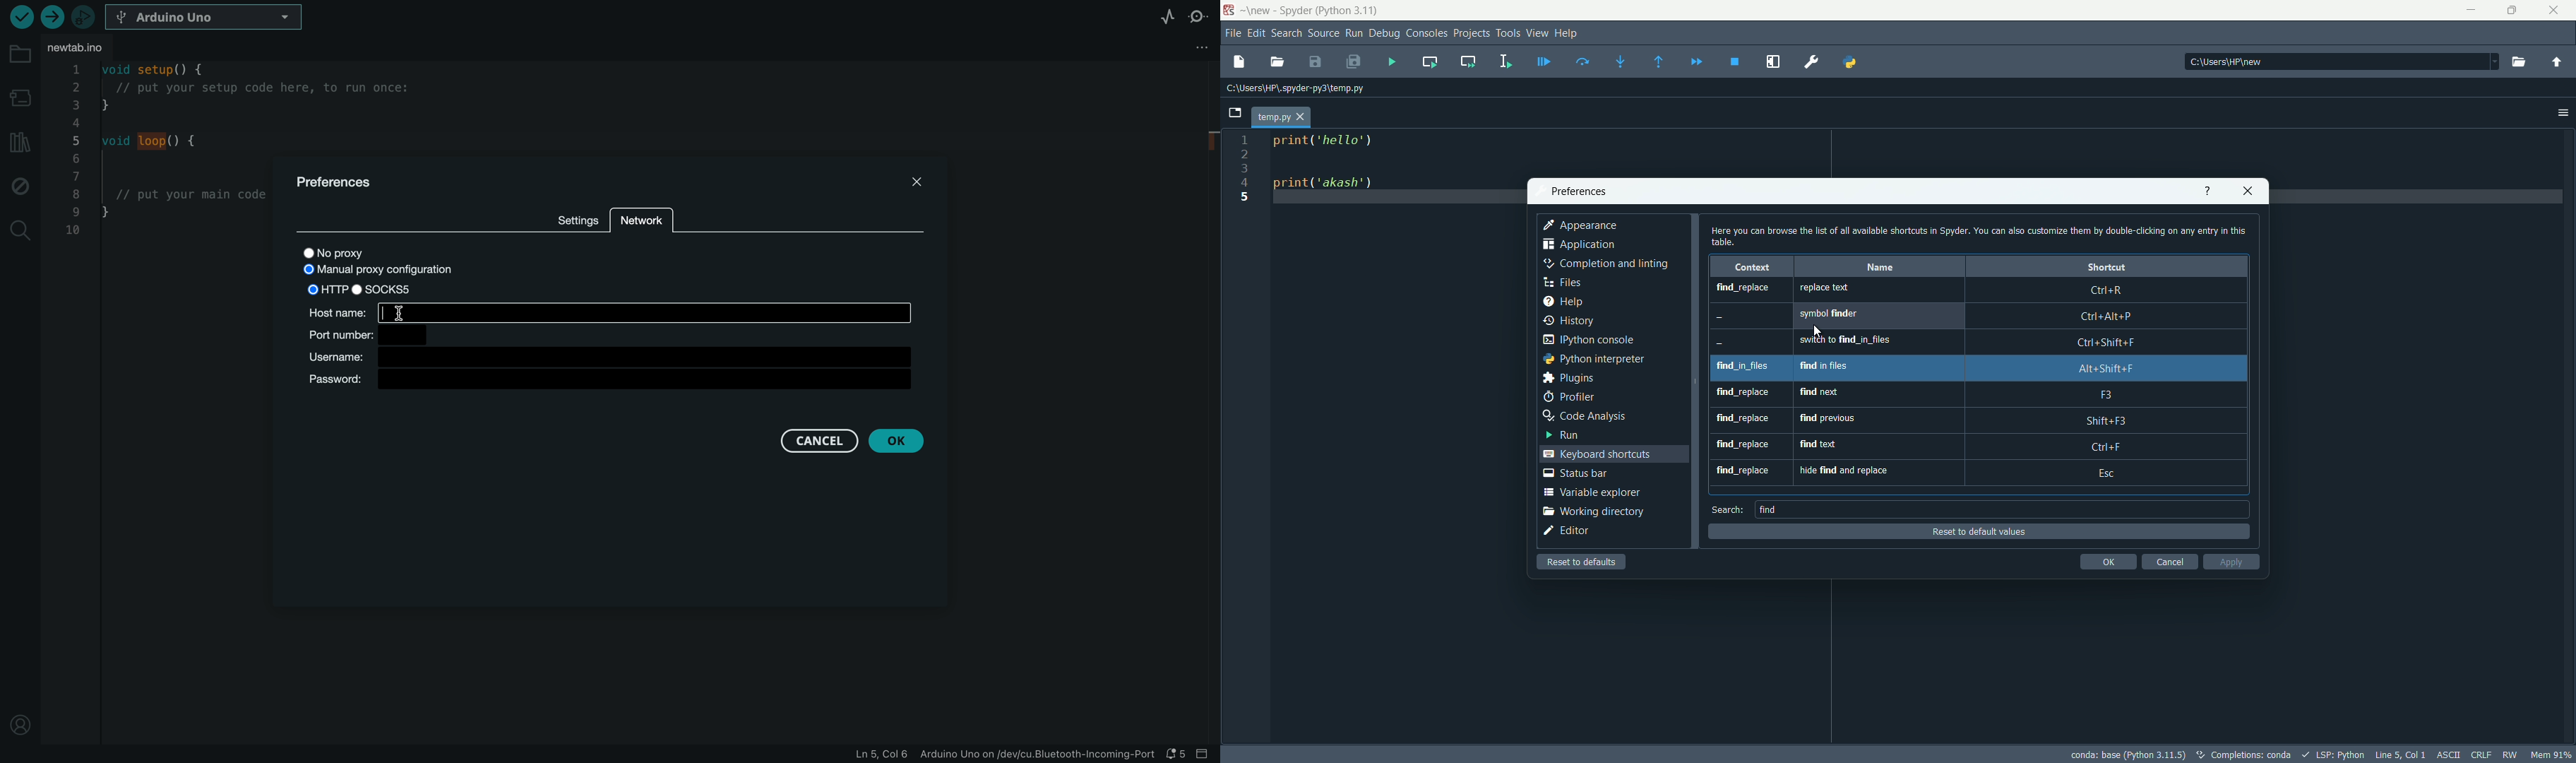 This screenshot has width=2576, height=784. What do you see at coordinates (1812, 63) in the screenshot?
I see `Preferences ` at bounding box center [1812, 63].